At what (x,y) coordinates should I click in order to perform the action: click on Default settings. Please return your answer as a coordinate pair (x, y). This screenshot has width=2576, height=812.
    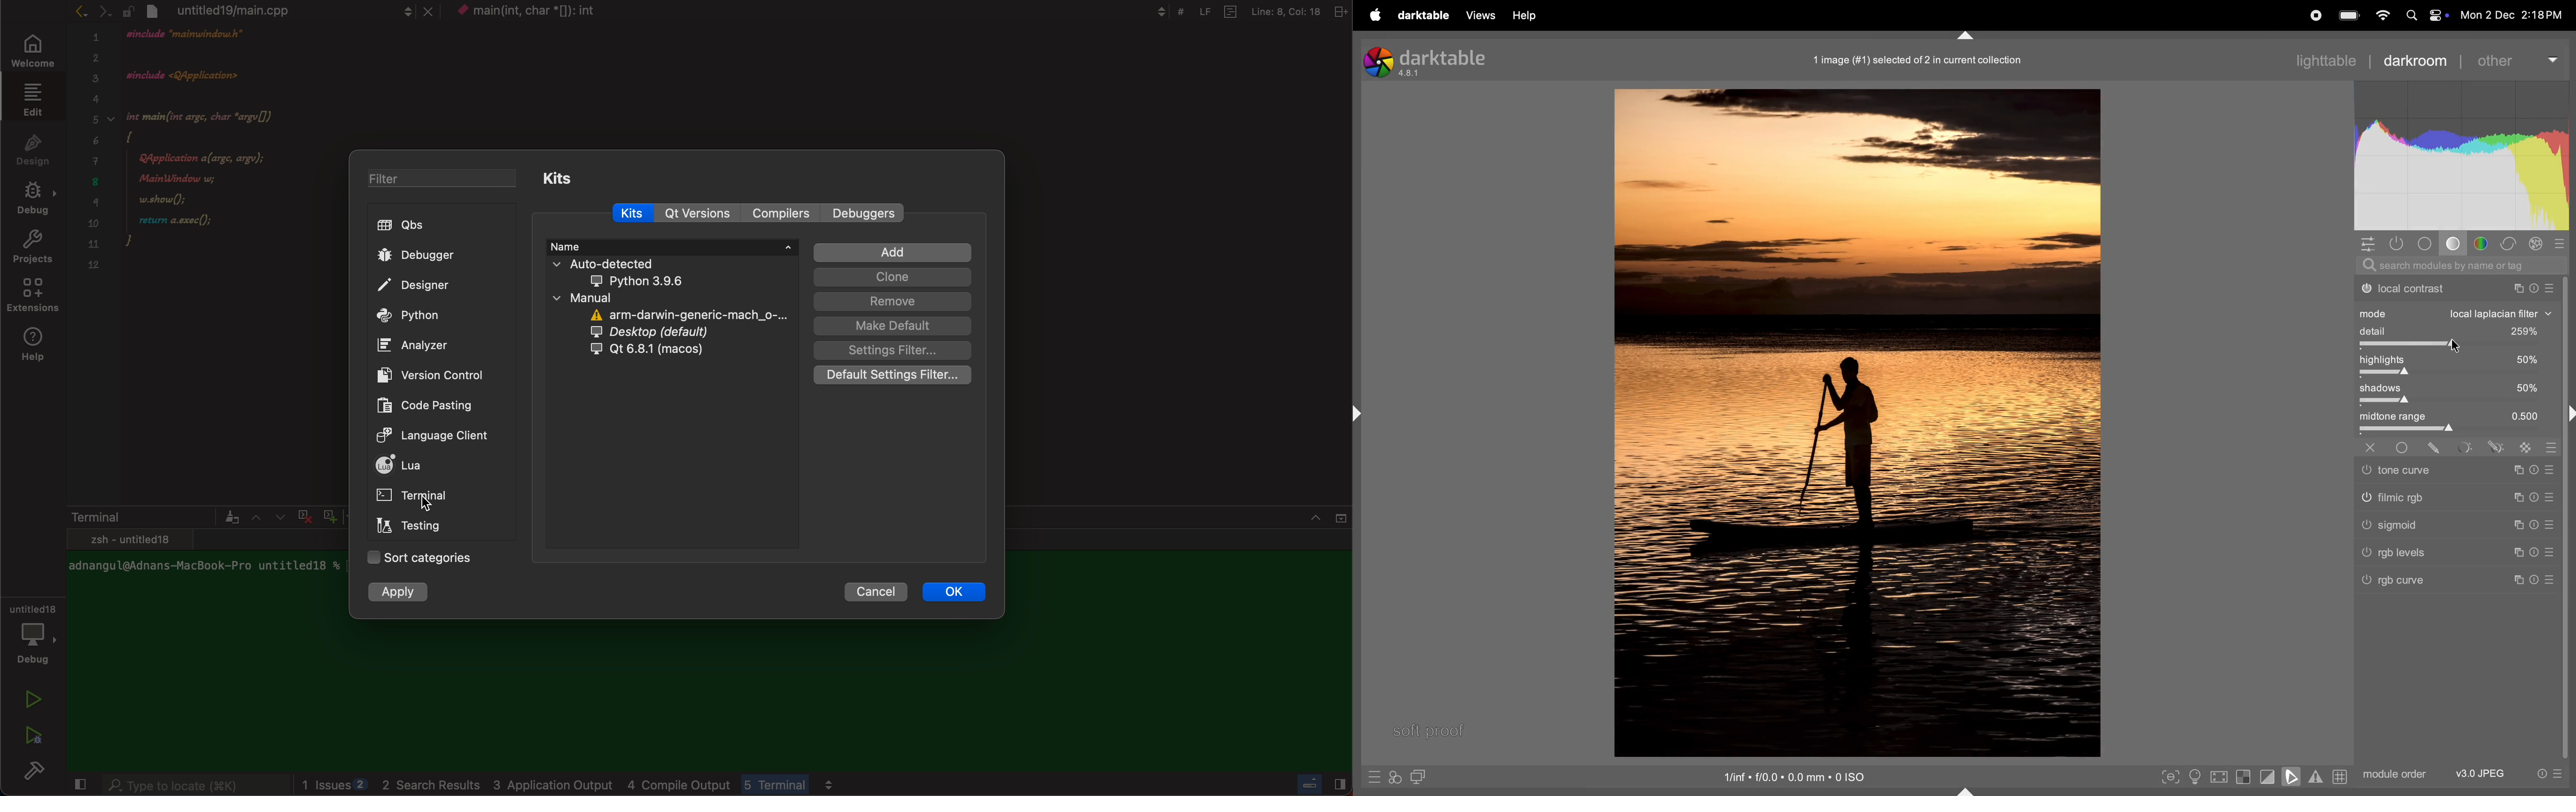
    Looking at the image, I should click on (895, 375).